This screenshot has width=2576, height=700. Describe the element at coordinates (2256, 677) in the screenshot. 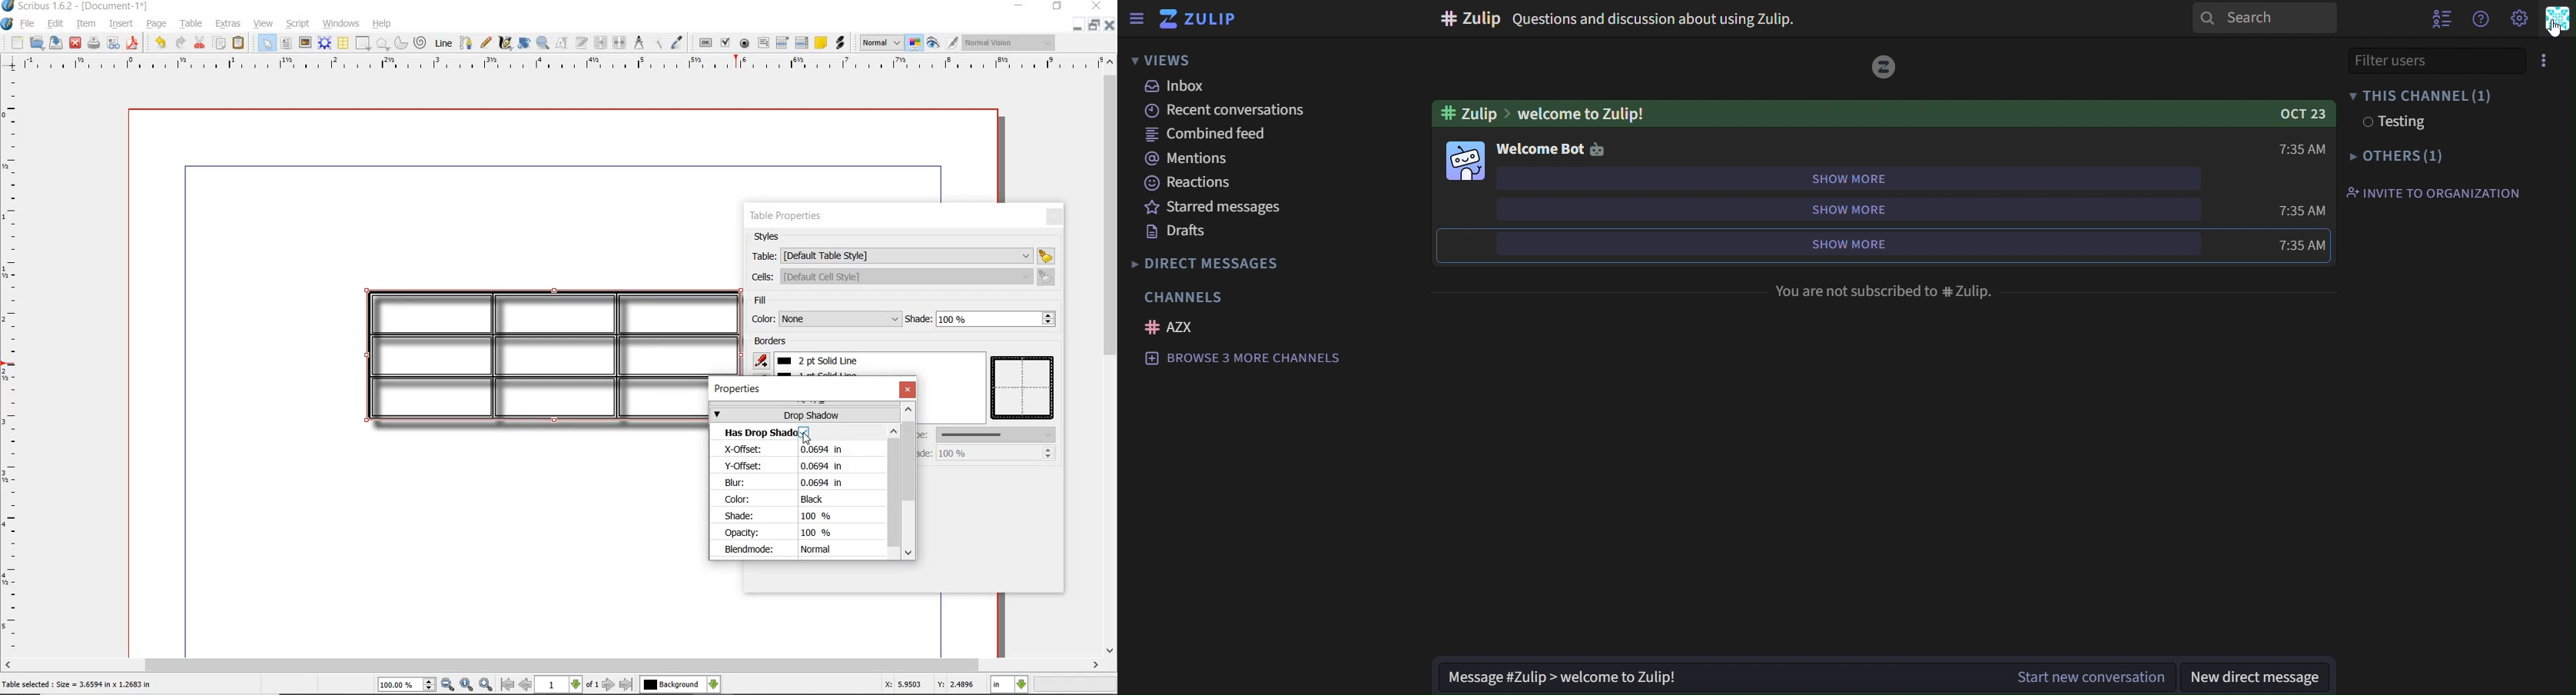

I see `new direct message` at that location.